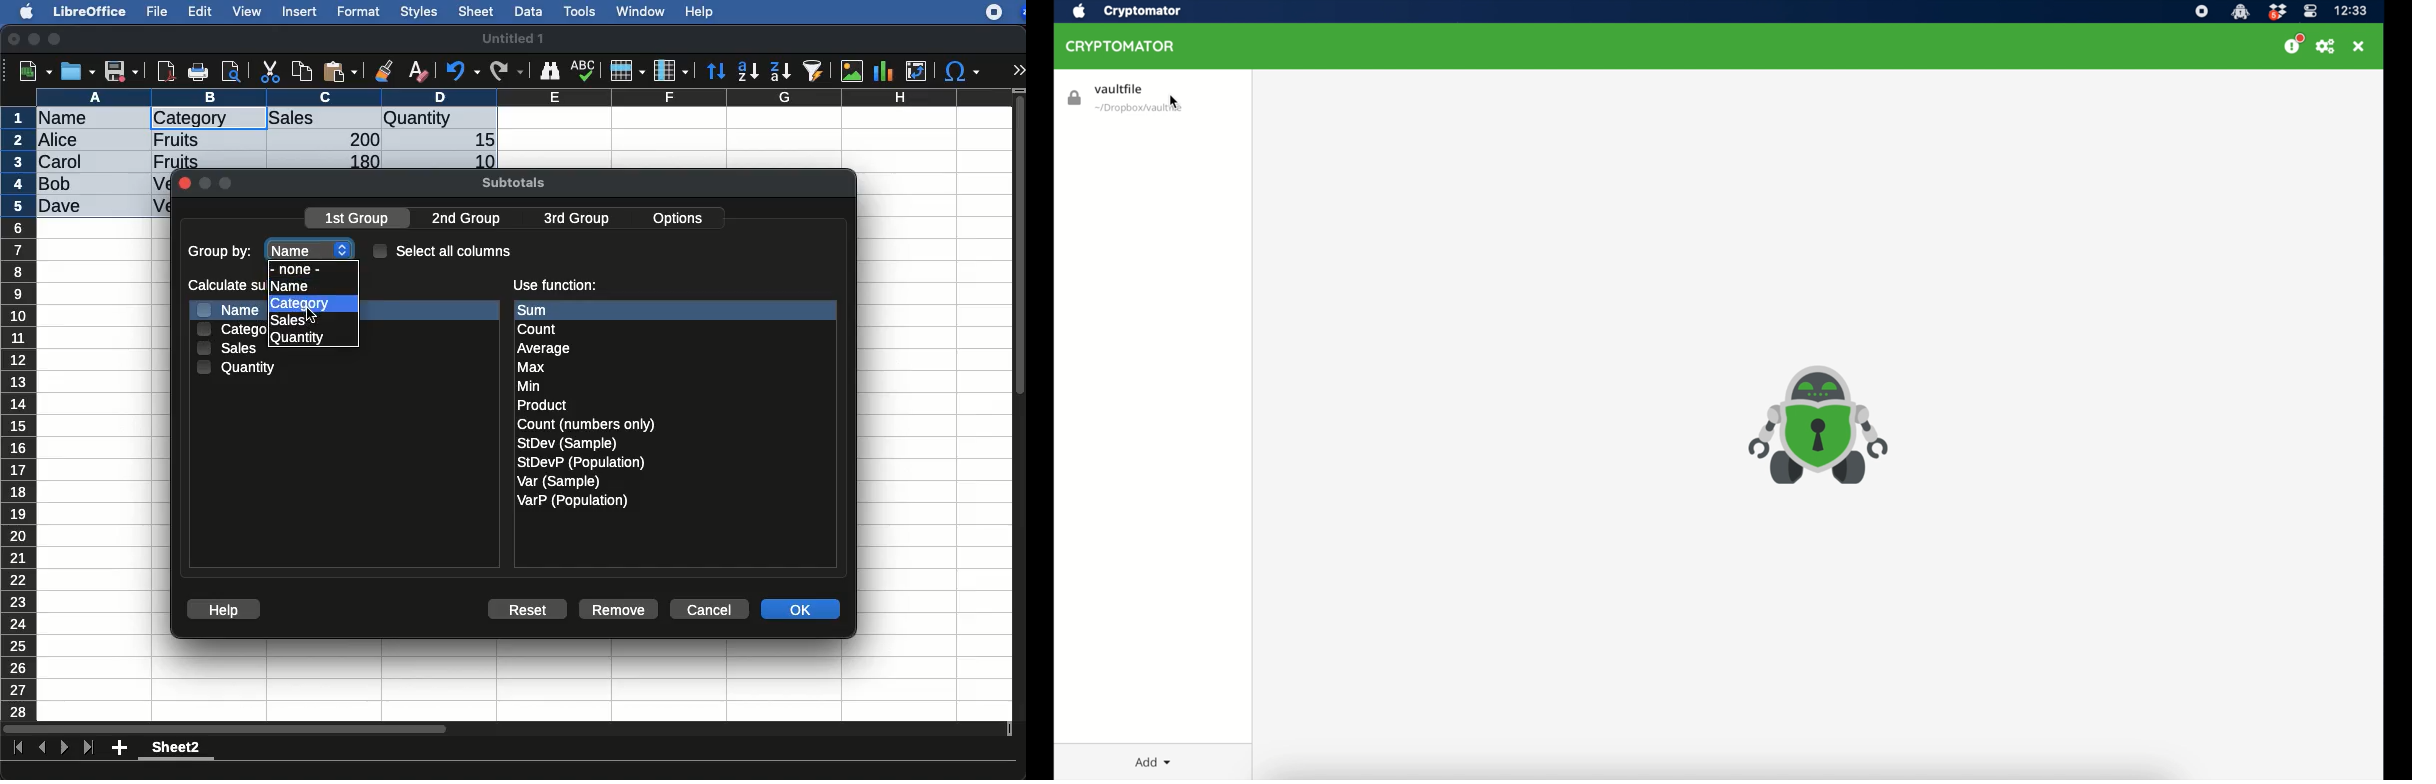 The width and height of the screenshot is (2436, 784). What do you see at coordinates (285, 320) in the screenshot?
I see `sales` at bounding box center [285, 320].